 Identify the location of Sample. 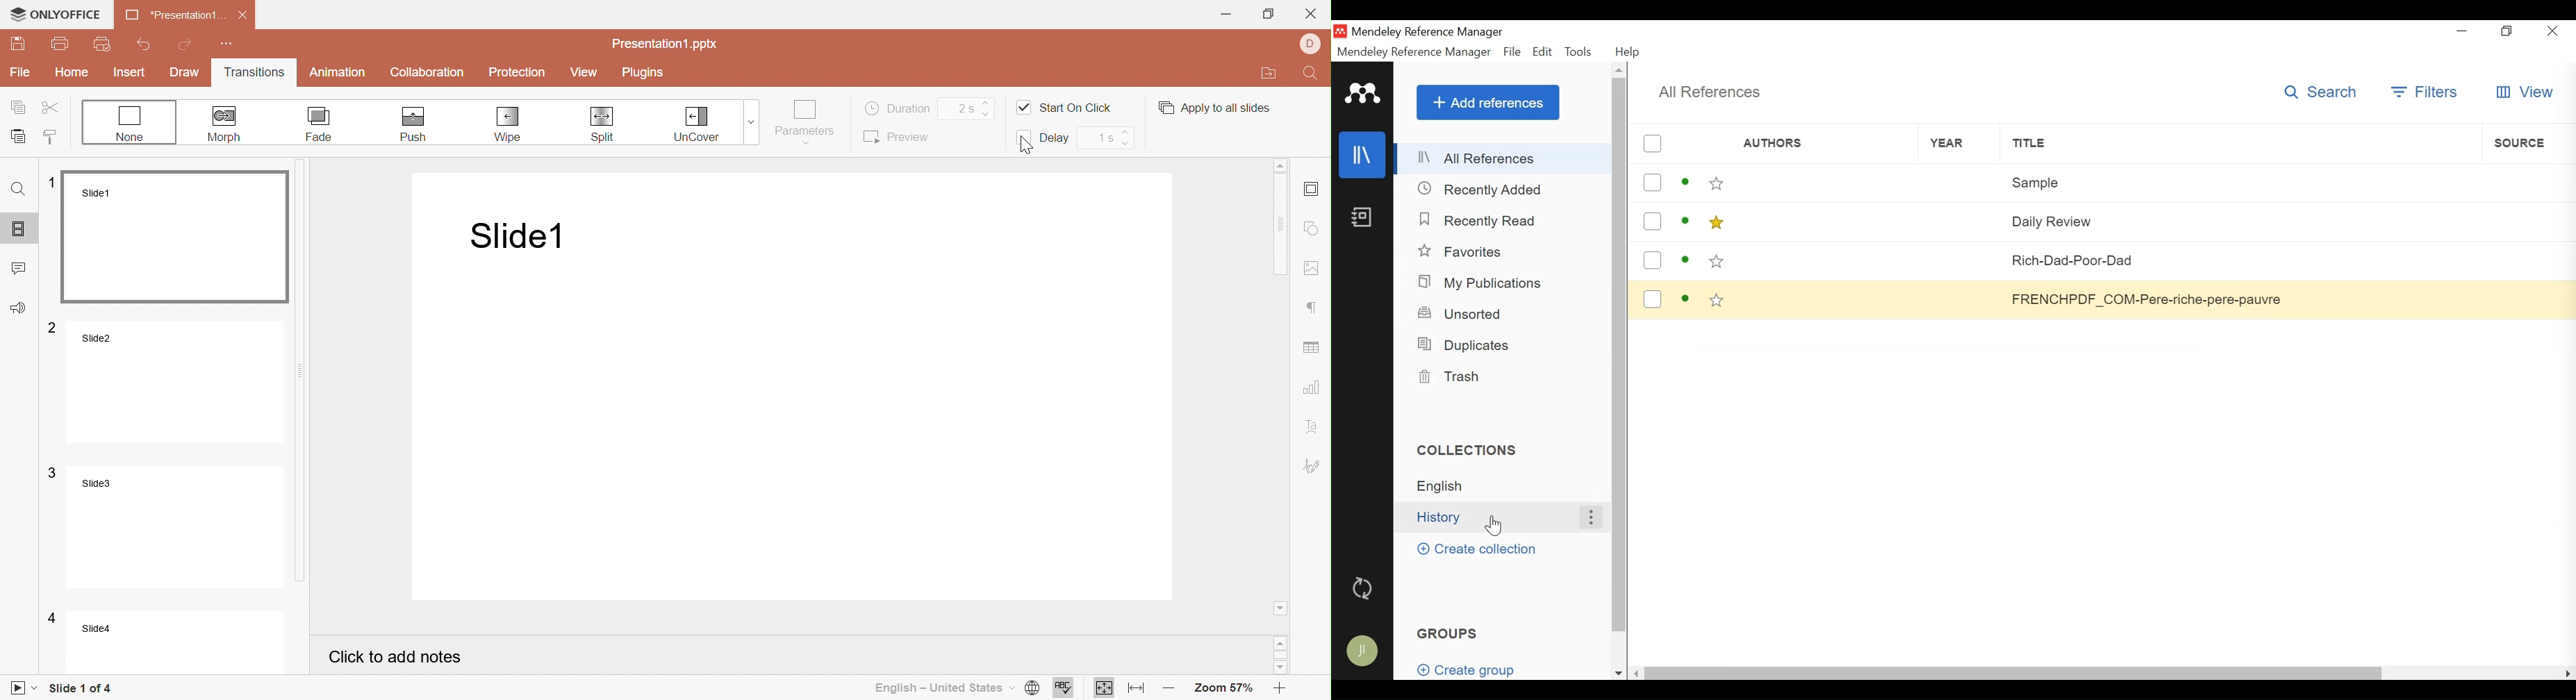
(2241, 181).